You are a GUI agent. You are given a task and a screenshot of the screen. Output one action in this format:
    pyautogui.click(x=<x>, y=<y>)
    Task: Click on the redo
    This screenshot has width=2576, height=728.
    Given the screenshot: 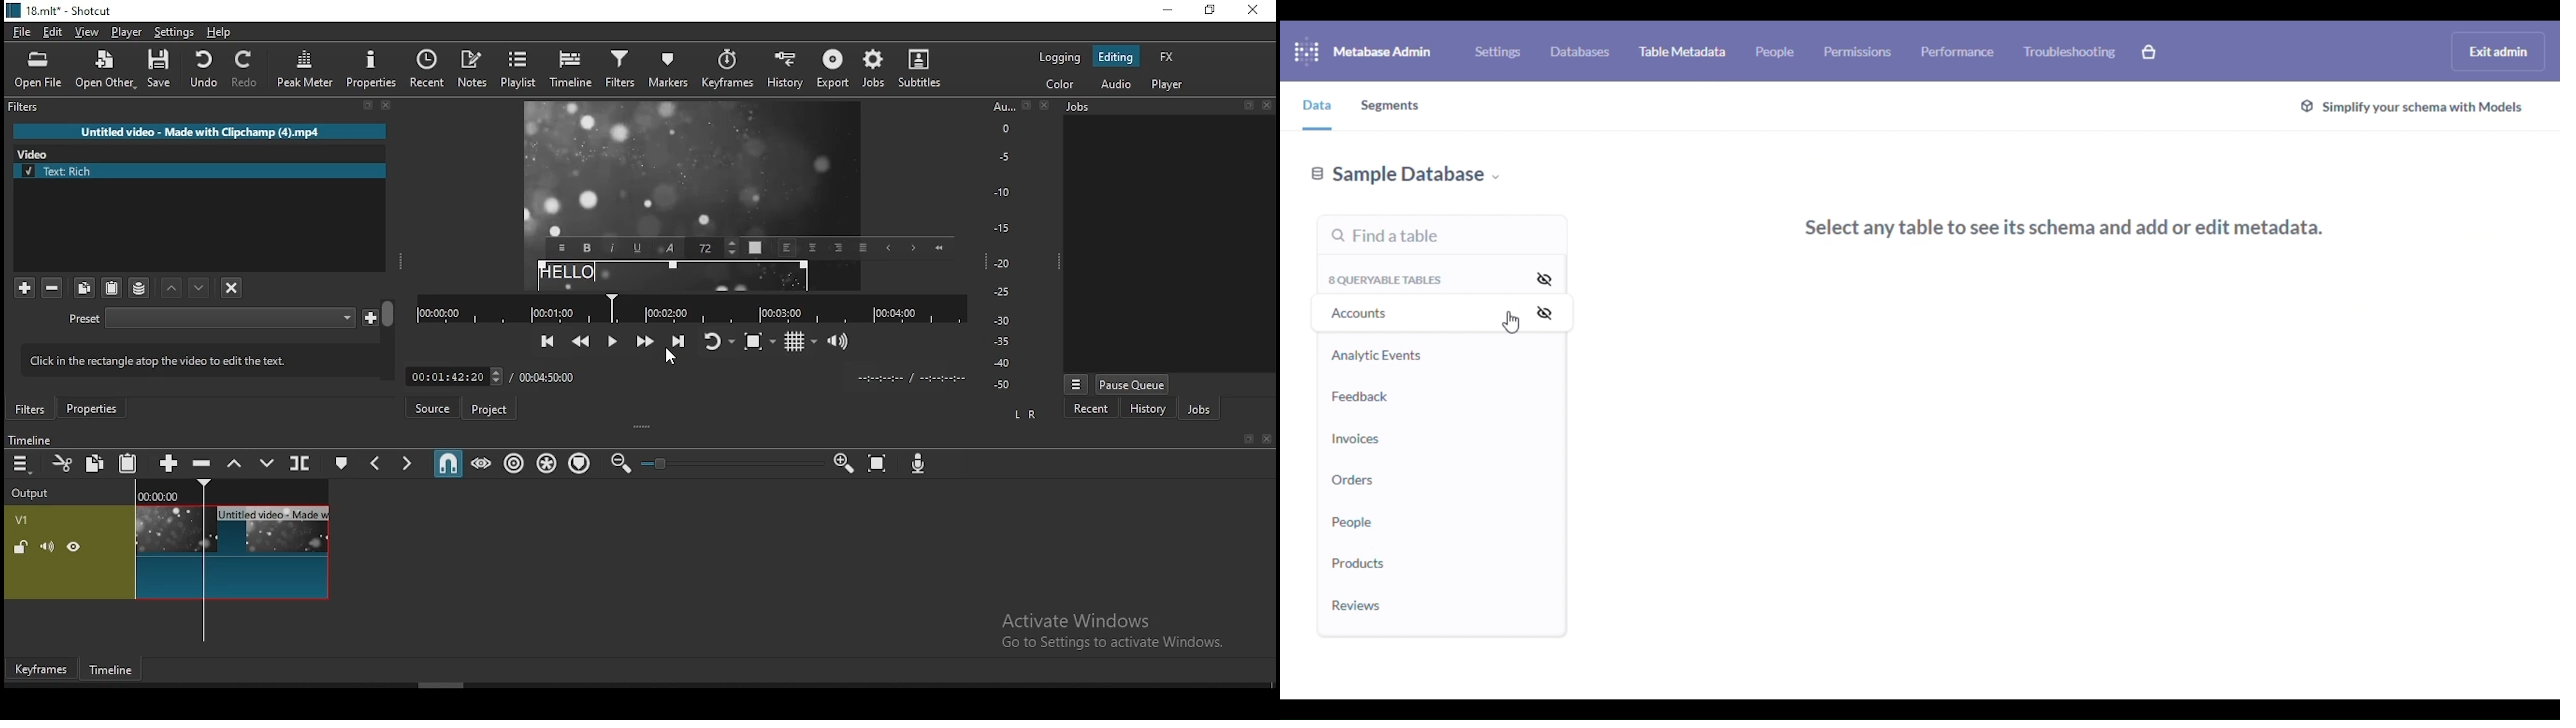 What is the action you would take?
    pyautogui.click(x=246, y=69)
    